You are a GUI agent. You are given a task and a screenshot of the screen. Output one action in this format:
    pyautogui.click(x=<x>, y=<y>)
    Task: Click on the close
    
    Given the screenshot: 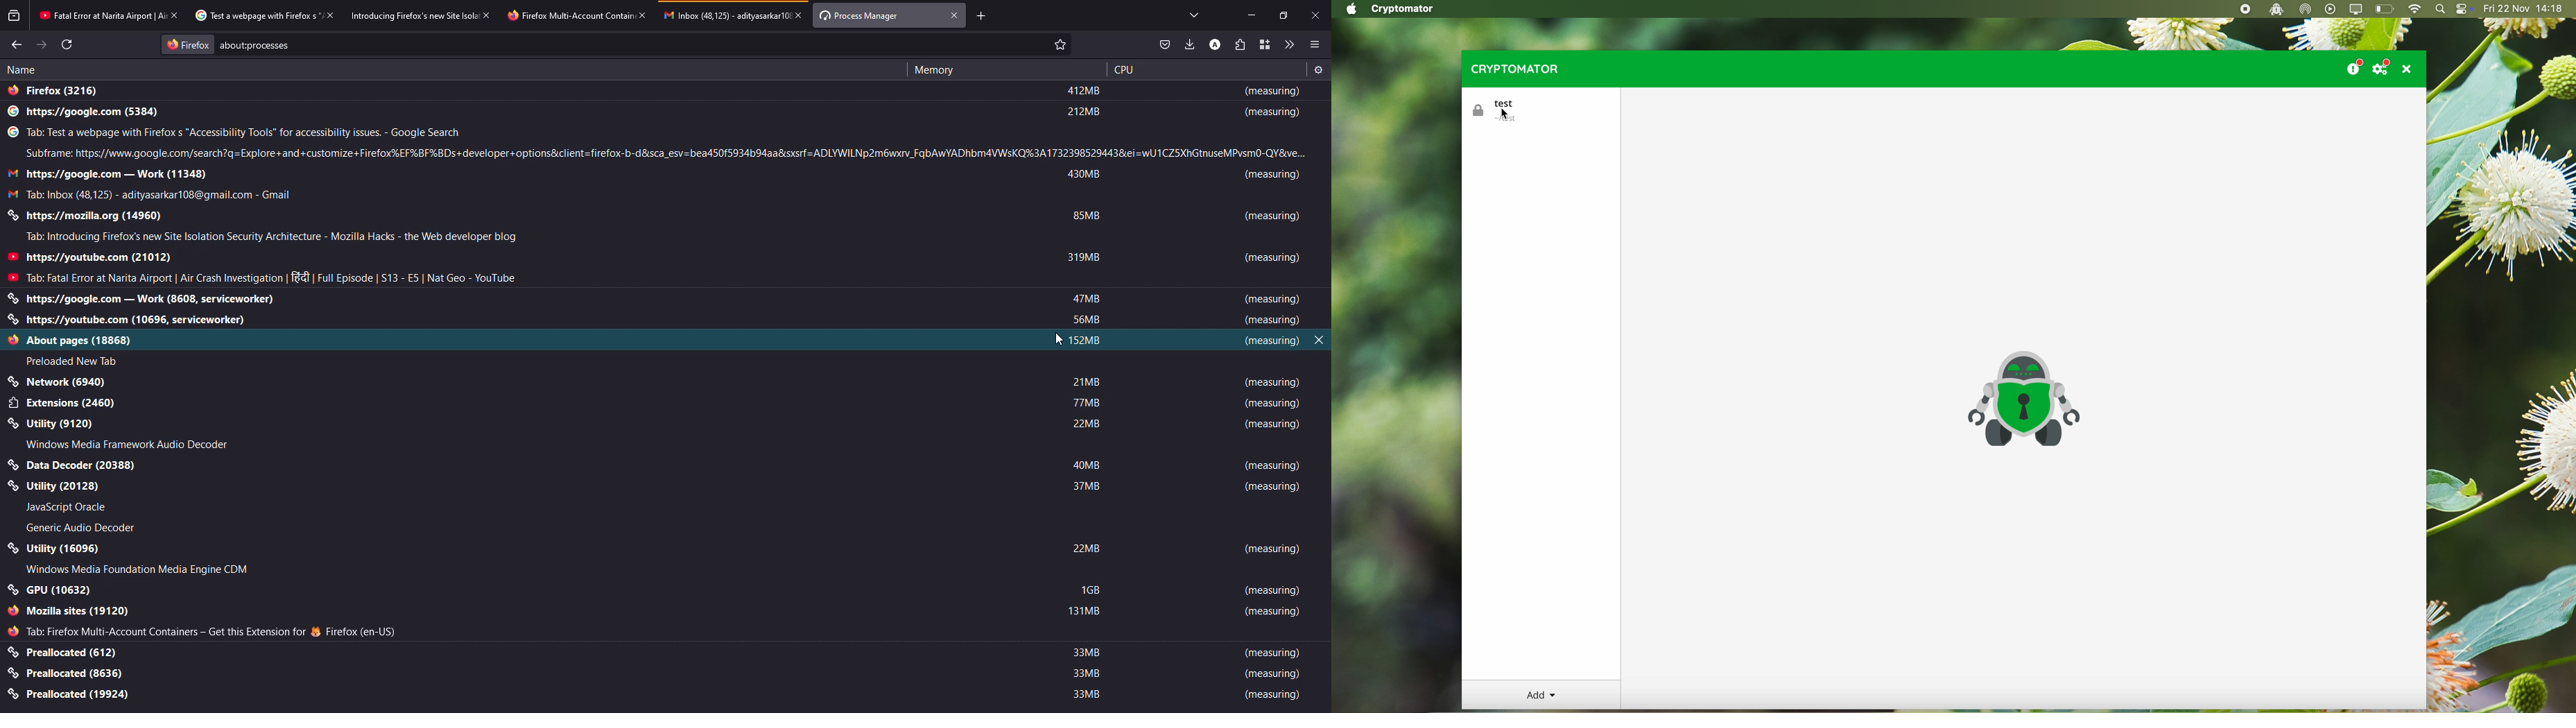 What is the action you would take?
    pyautogui.click(x=333, y=15)
    